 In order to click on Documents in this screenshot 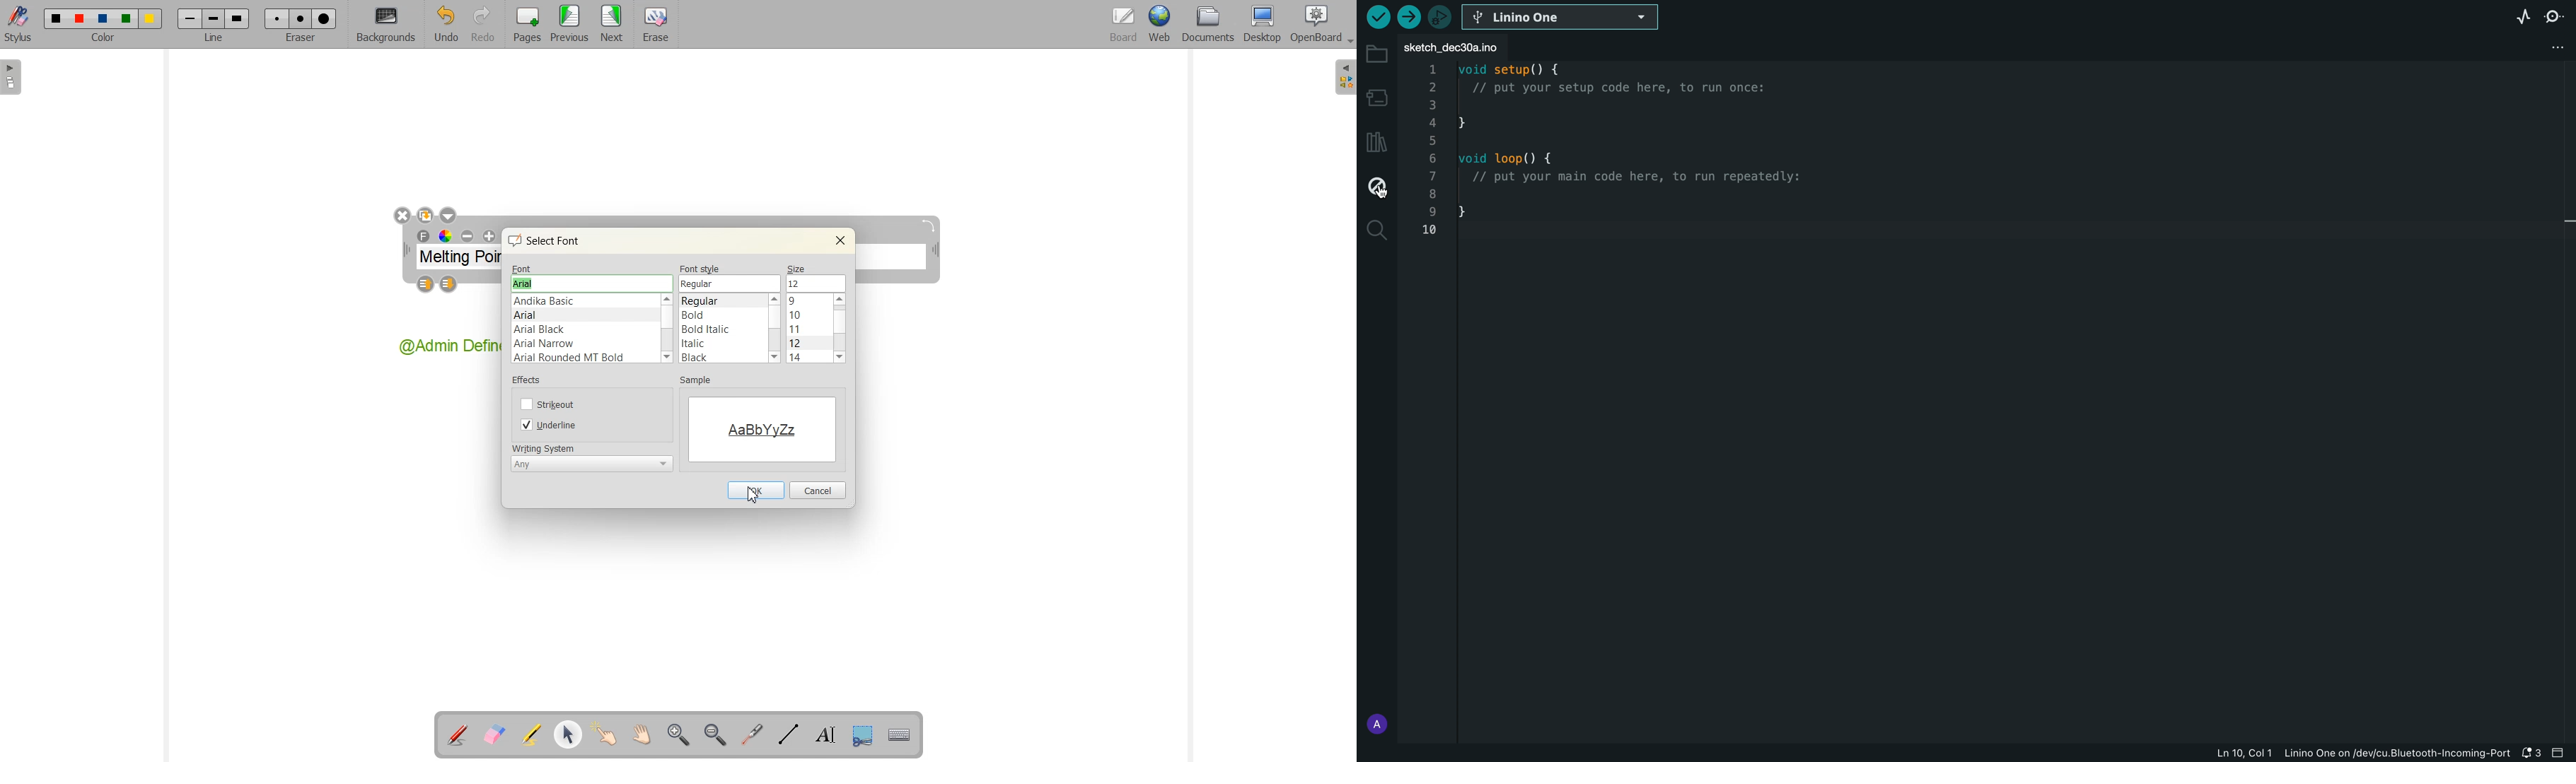, I will do `click(1207, 25)`.